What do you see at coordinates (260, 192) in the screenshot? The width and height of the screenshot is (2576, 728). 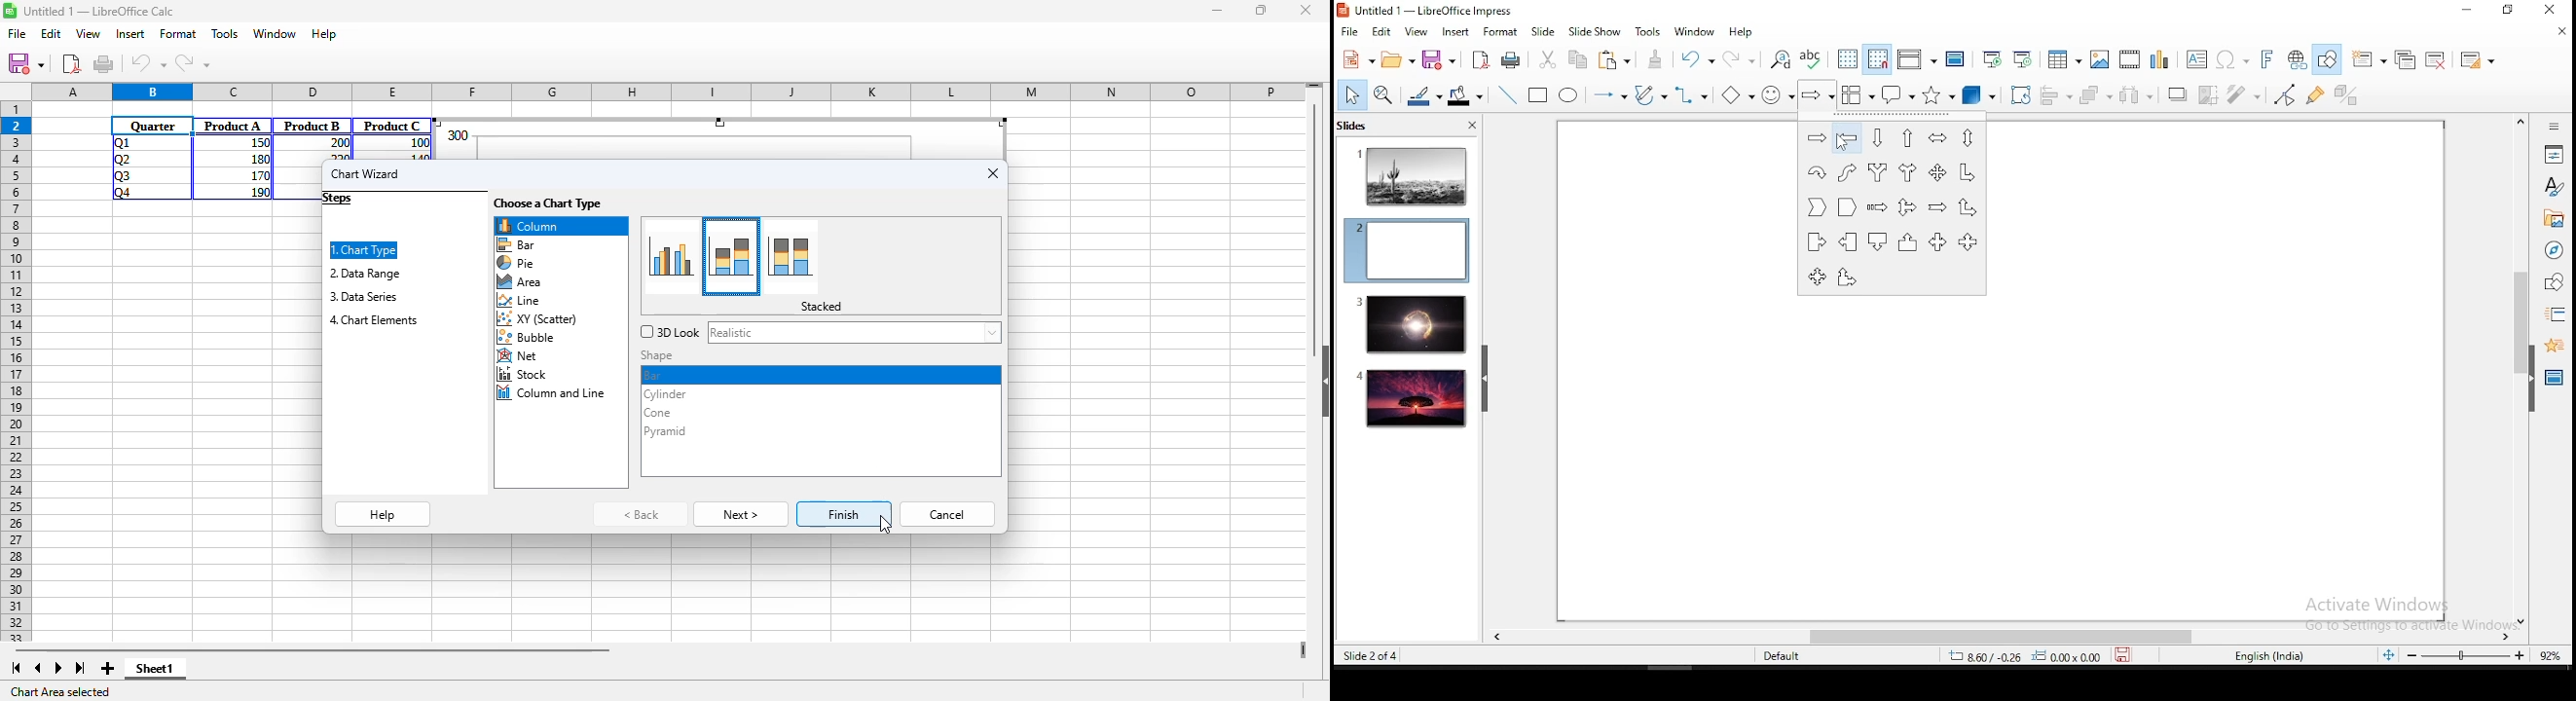 I see `190` at bounding box center [260, 192].